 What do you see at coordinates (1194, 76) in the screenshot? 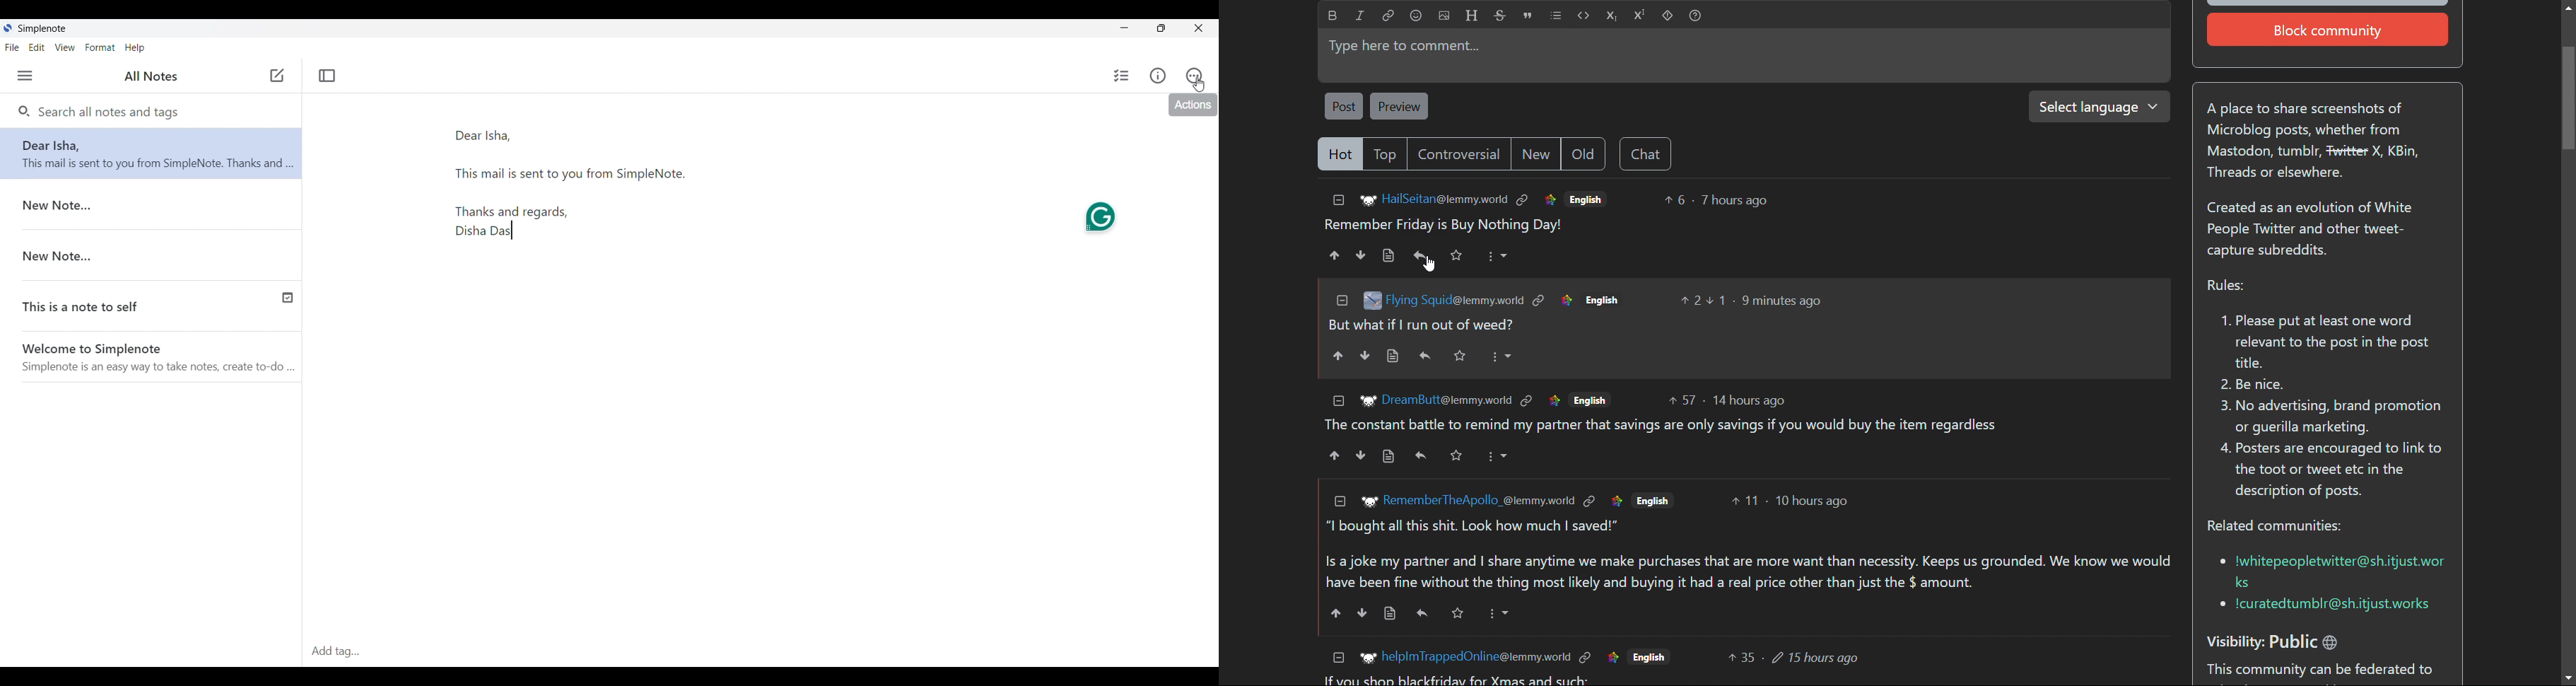
I see `Actions` at bounding box center [1194, 76].